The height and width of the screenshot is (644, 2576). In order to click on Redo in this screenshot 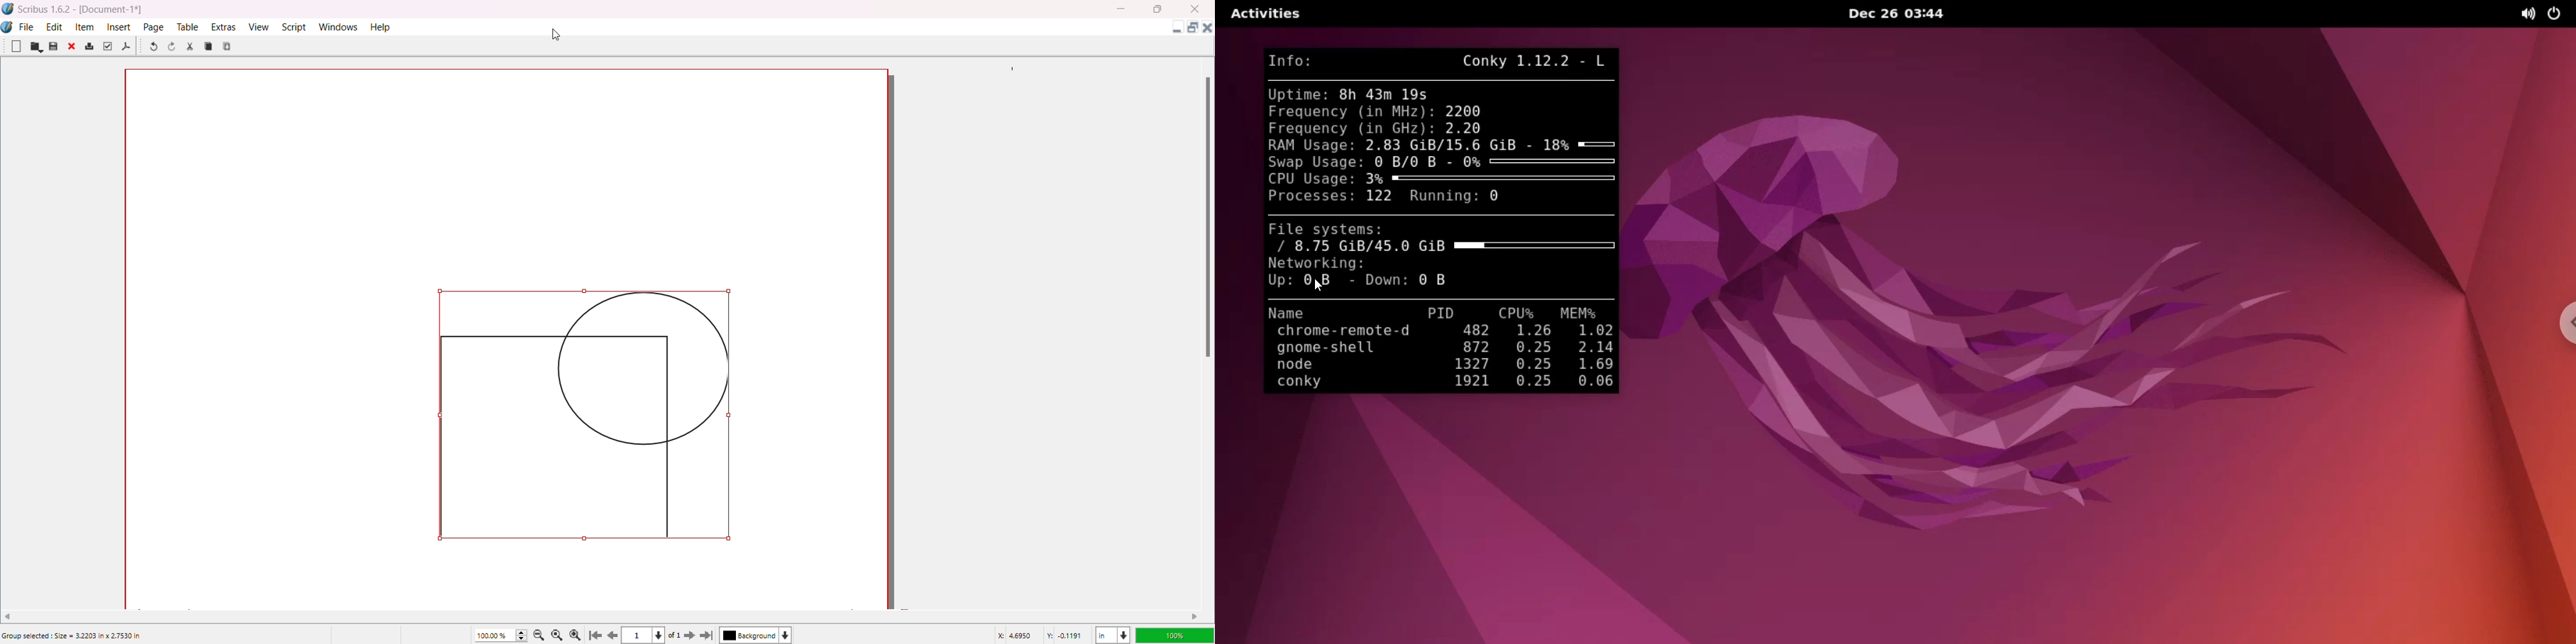, I will do `click(174, 48)`.